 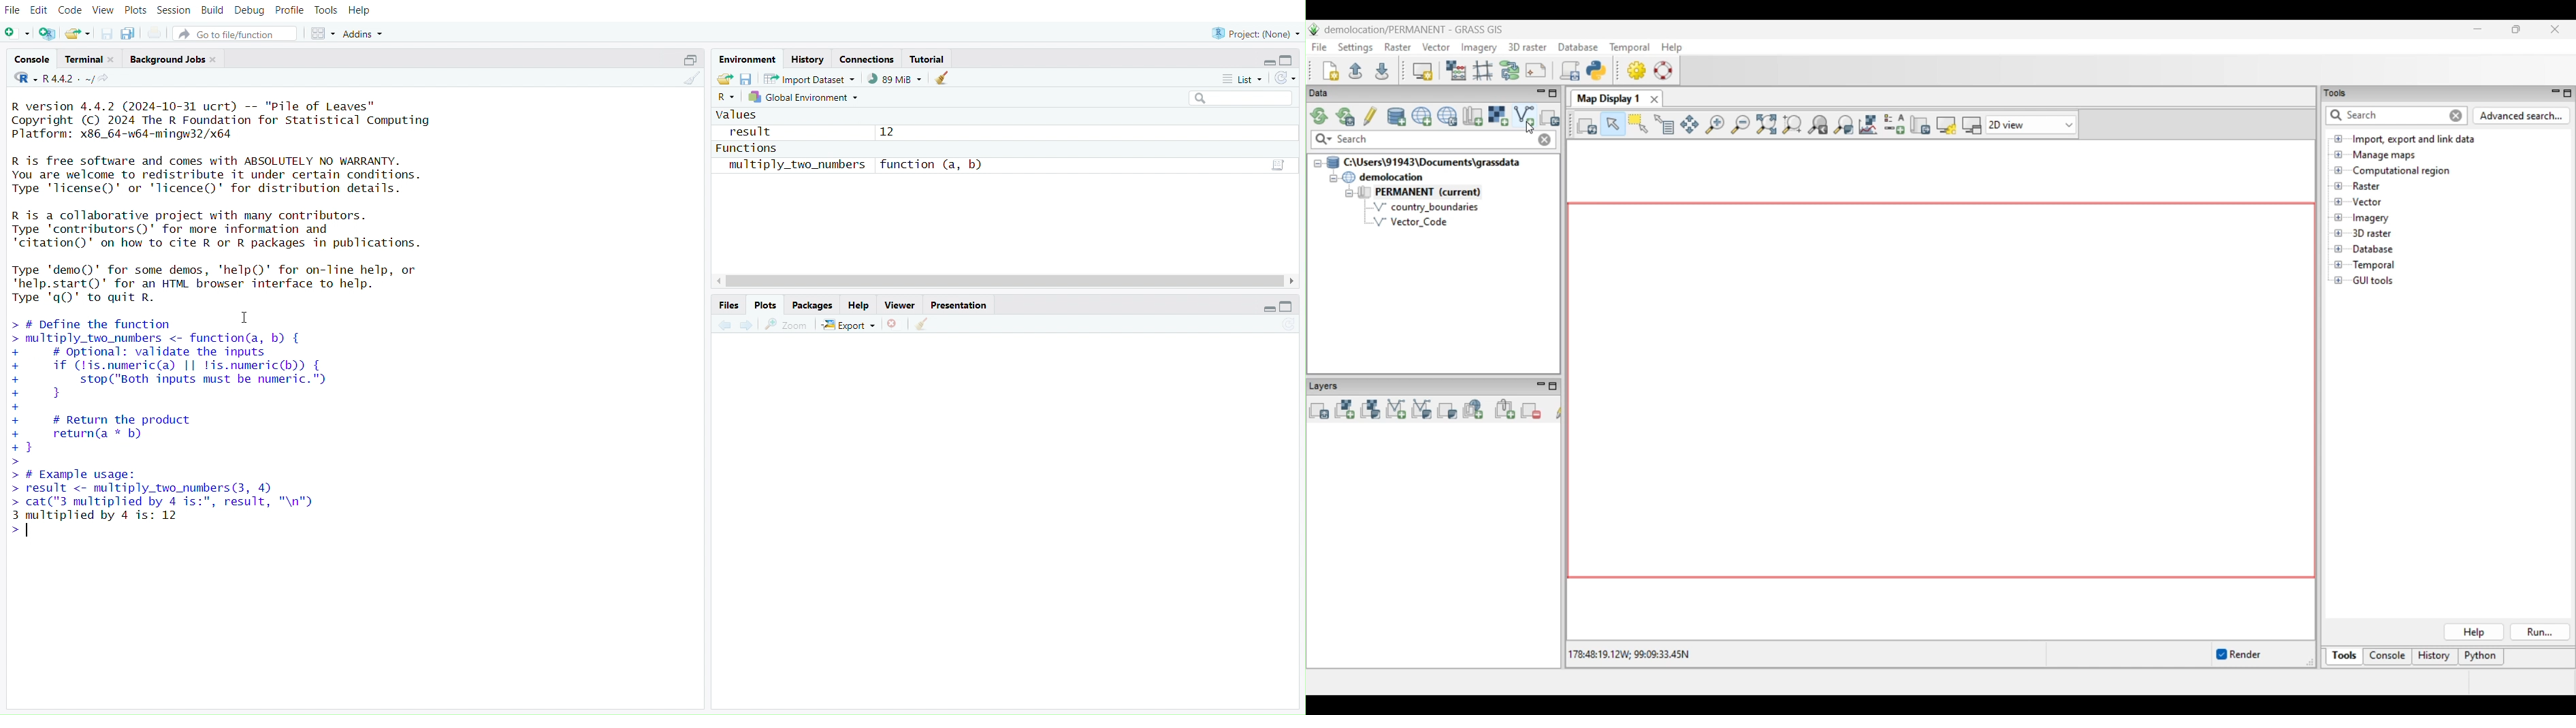 I want to click on Open an existing file (Ctrl + O), so click(x=77, y=33).